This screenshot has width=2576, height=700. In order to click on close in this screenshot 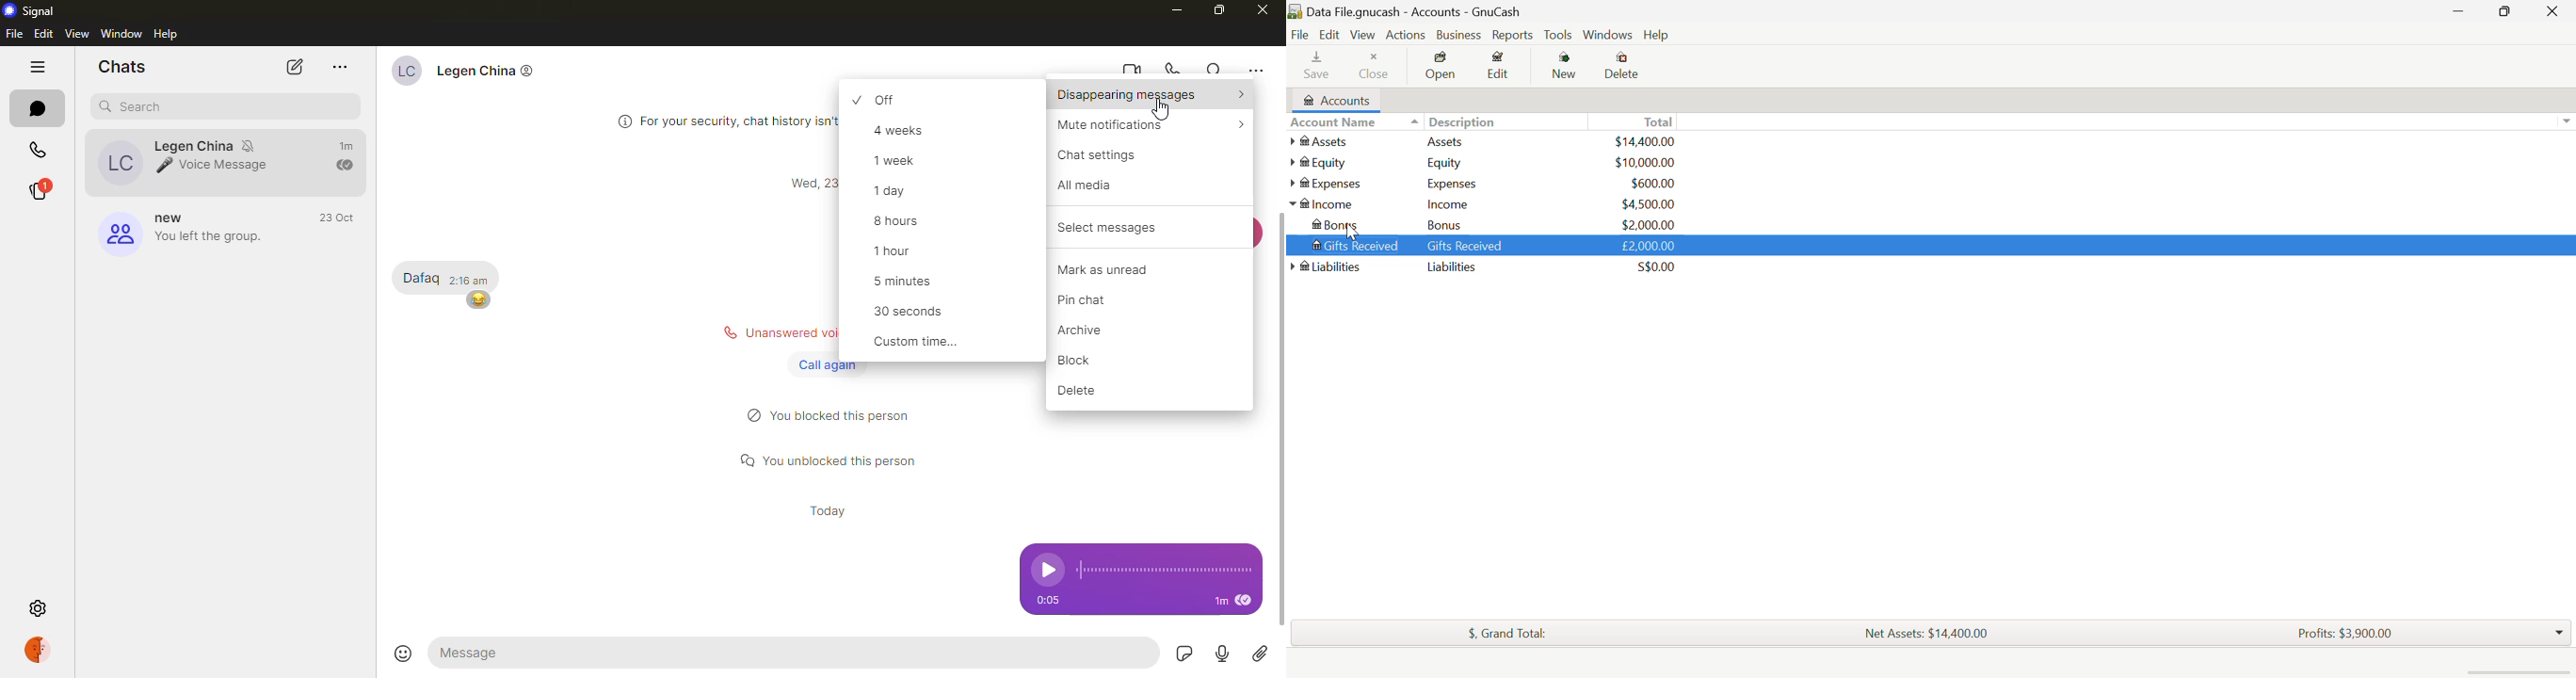, I will do `click(1264, 10)`.